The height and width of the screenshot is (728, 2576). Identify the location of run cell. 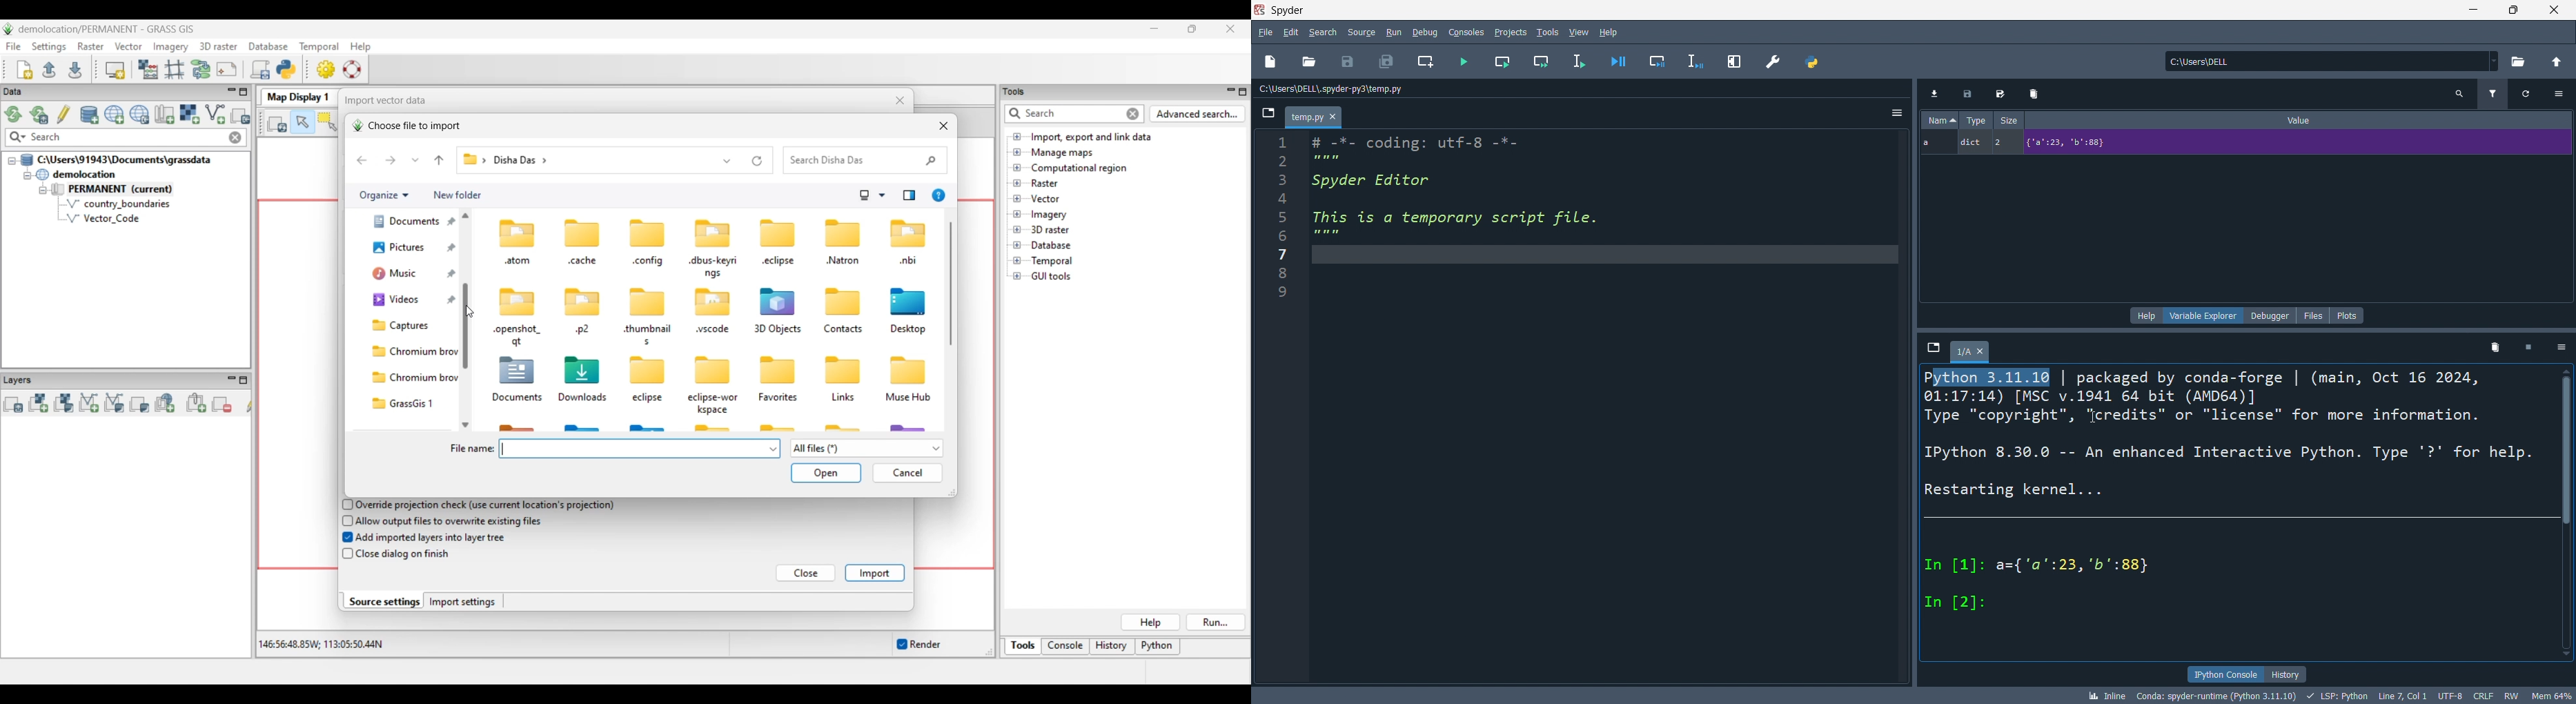
(1506, 60).